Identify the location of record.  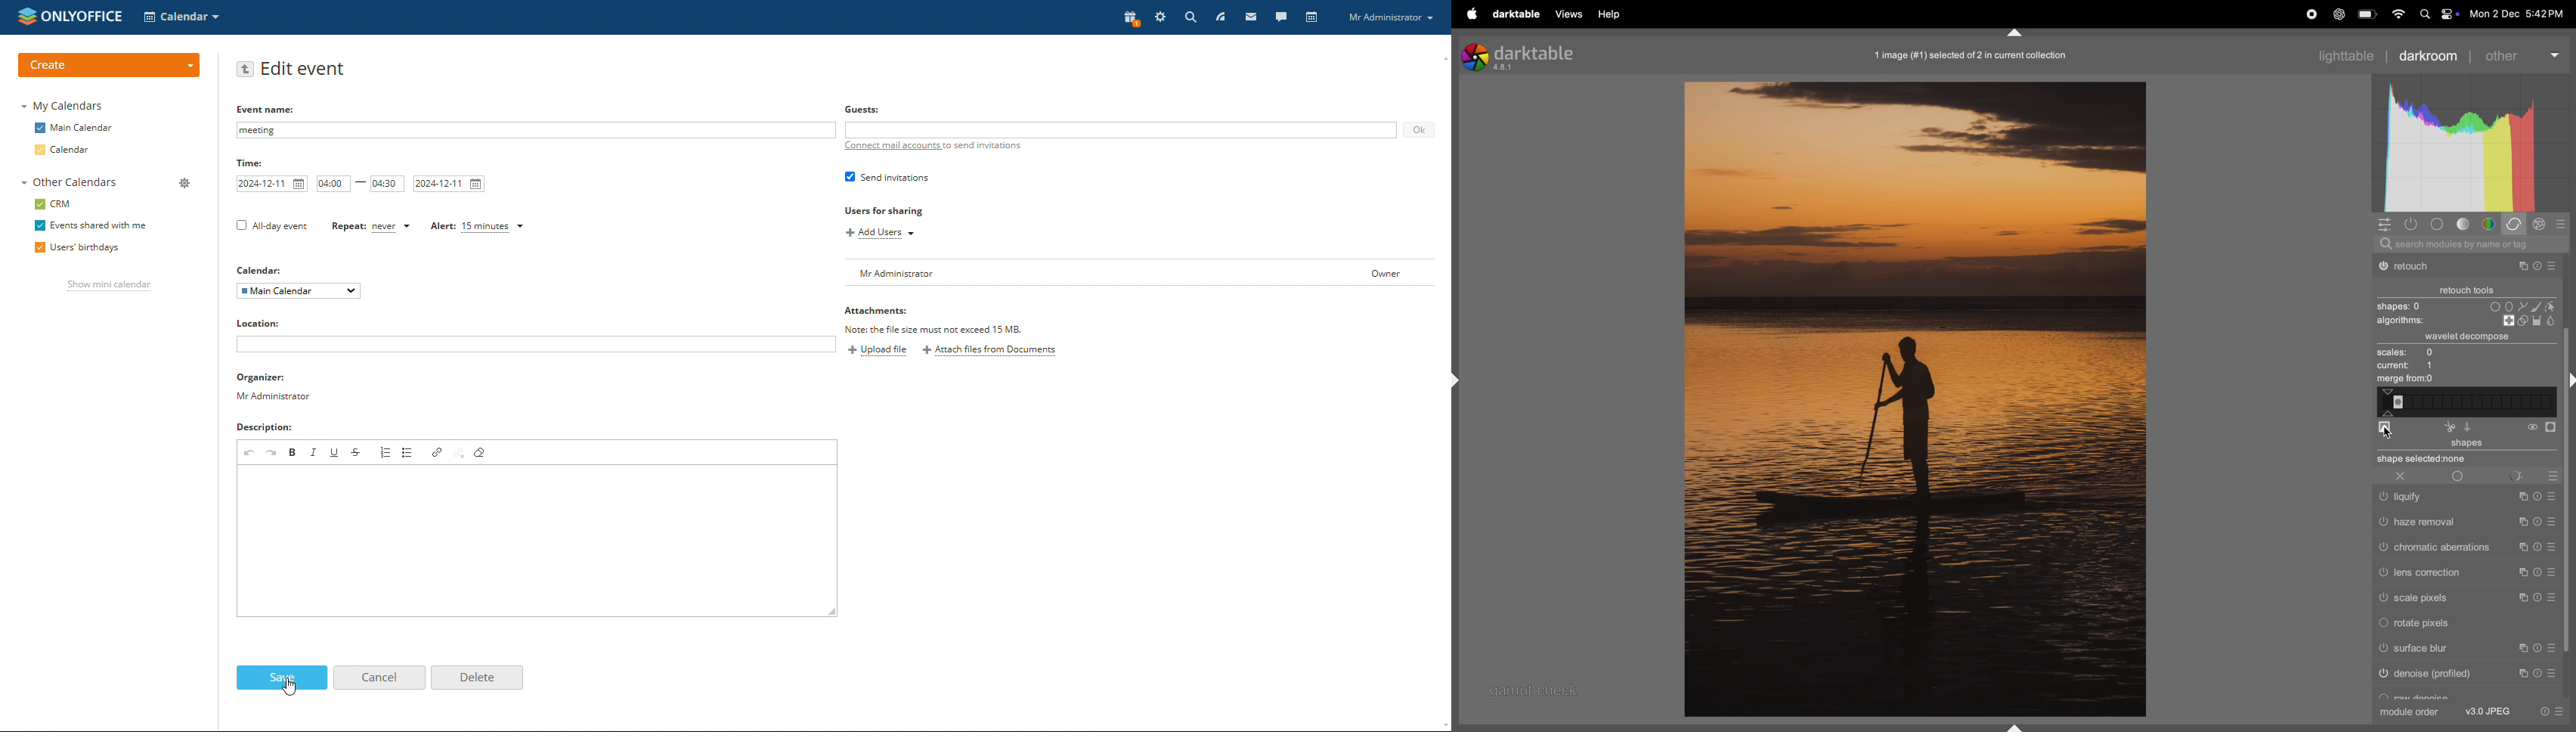
(2312, 15).